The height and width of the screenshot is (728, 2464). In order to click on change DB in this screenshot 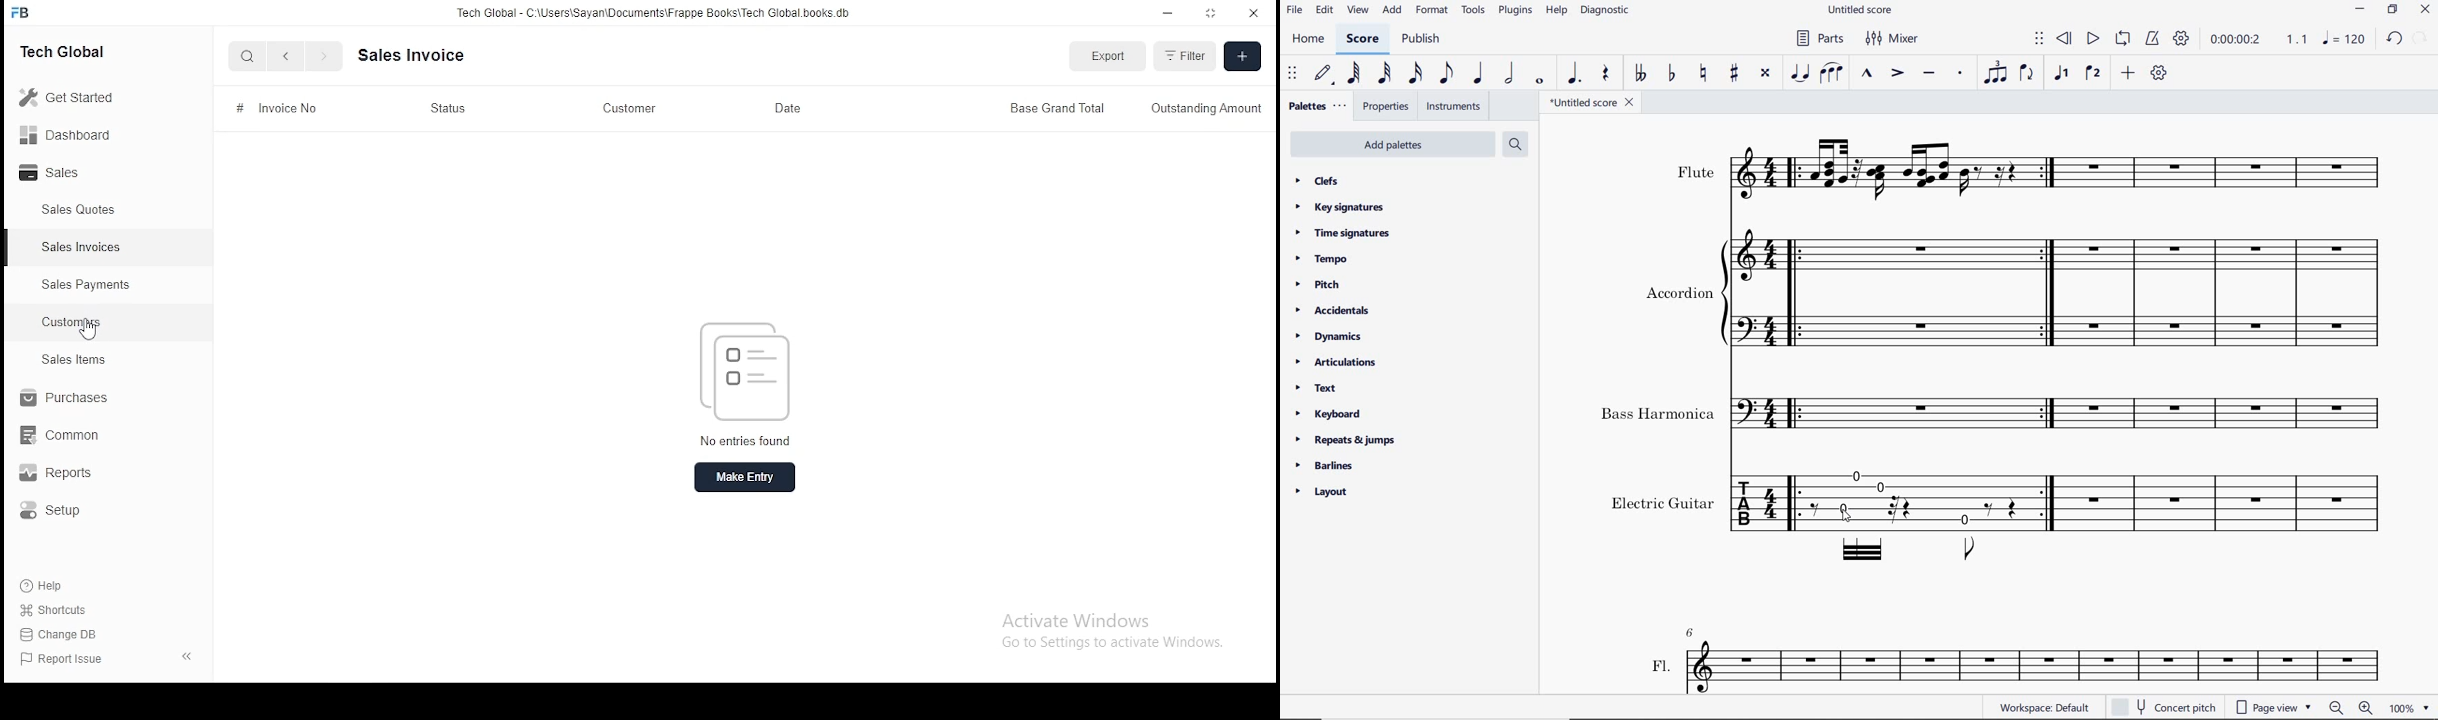, I will do `click(61, 633)`.